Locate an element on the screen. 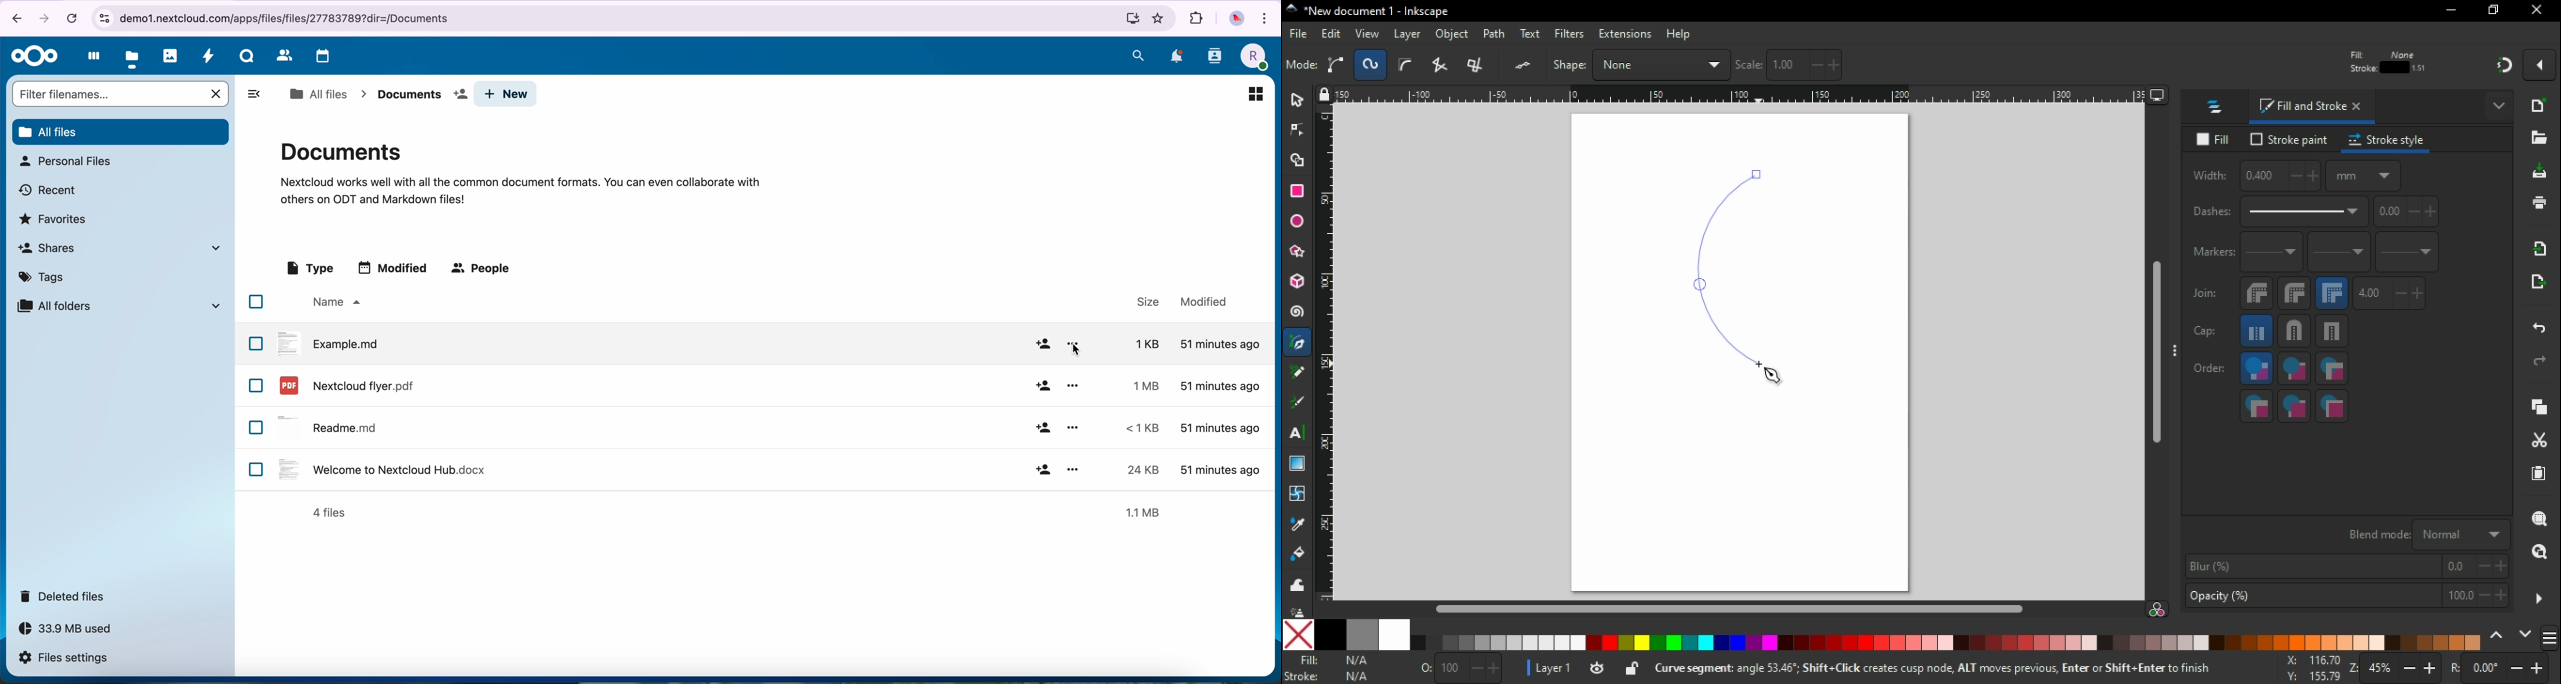 The height and width of the screenshot is (700, 2576). 50% grey is located at coordinates (1360, 634).